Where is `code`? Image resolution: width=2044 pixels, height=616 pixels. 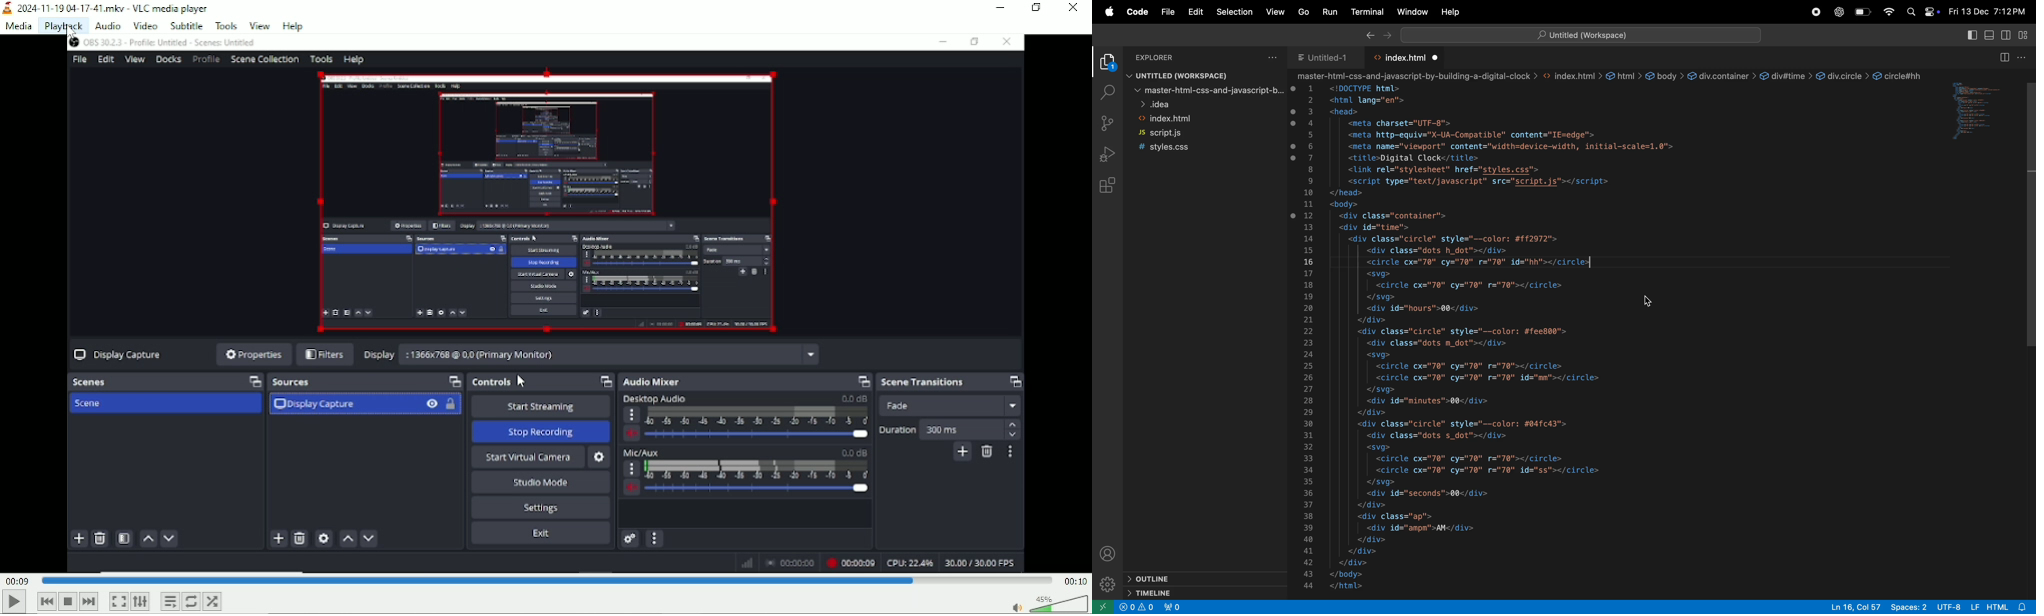
code is located at coordinates (1137, 13).